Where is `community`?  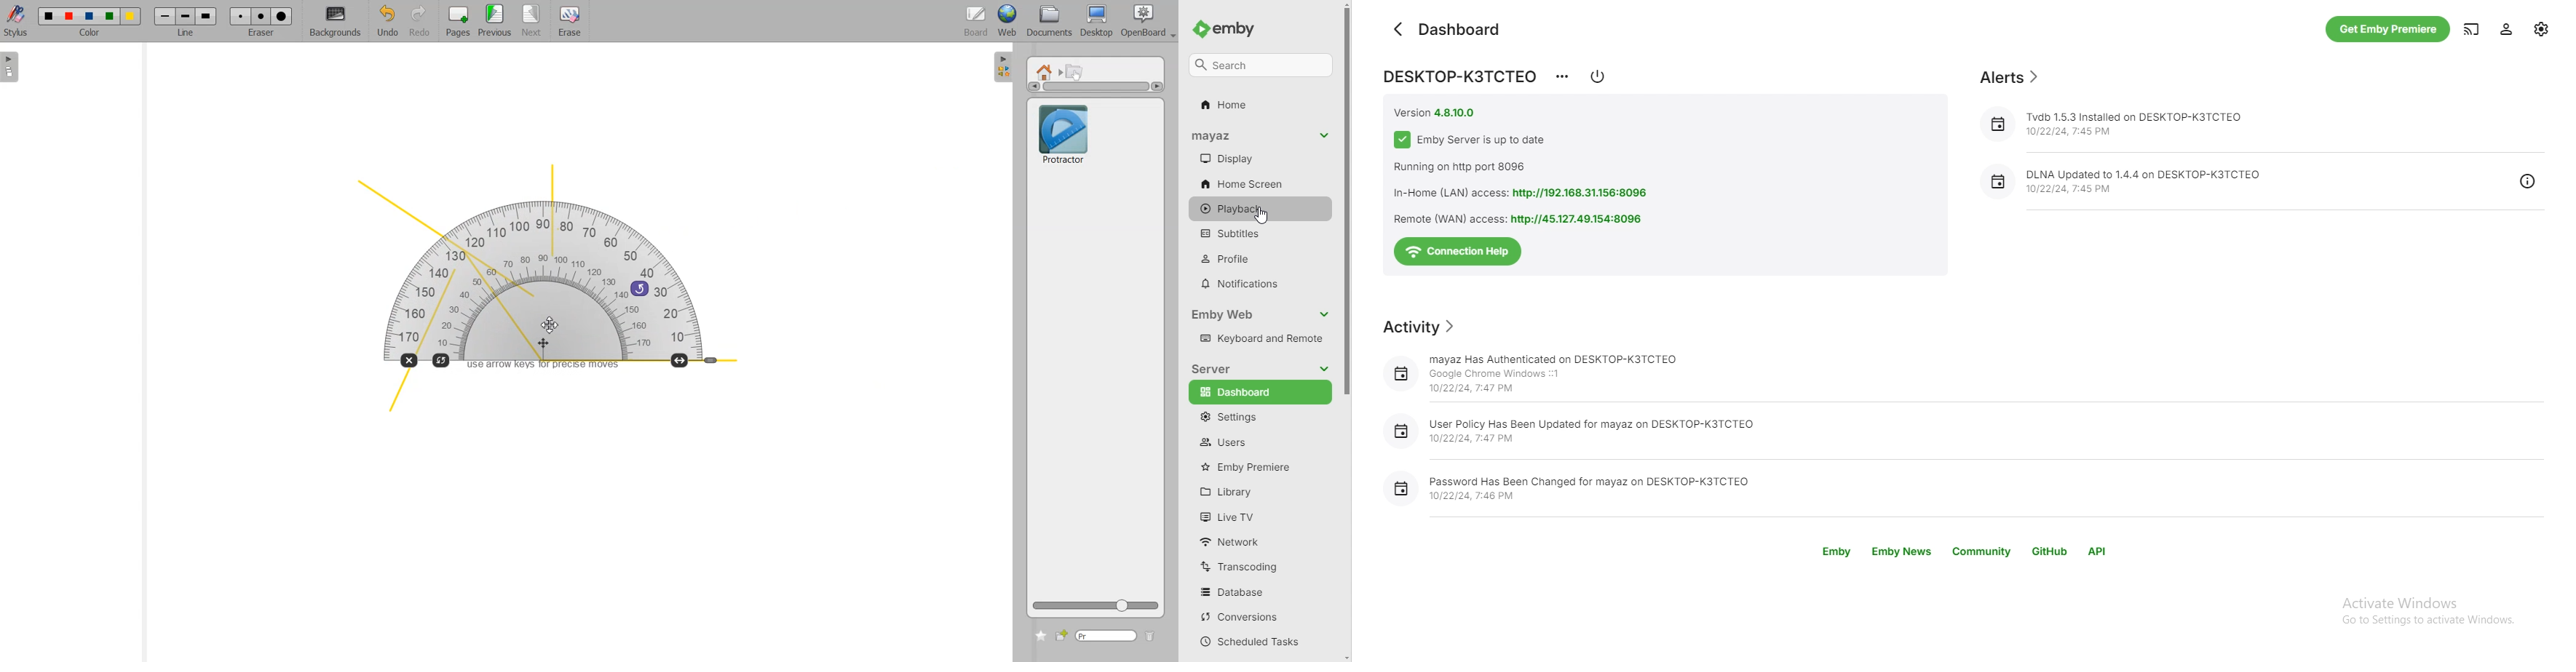 community is located at coordinates (1981, 552).